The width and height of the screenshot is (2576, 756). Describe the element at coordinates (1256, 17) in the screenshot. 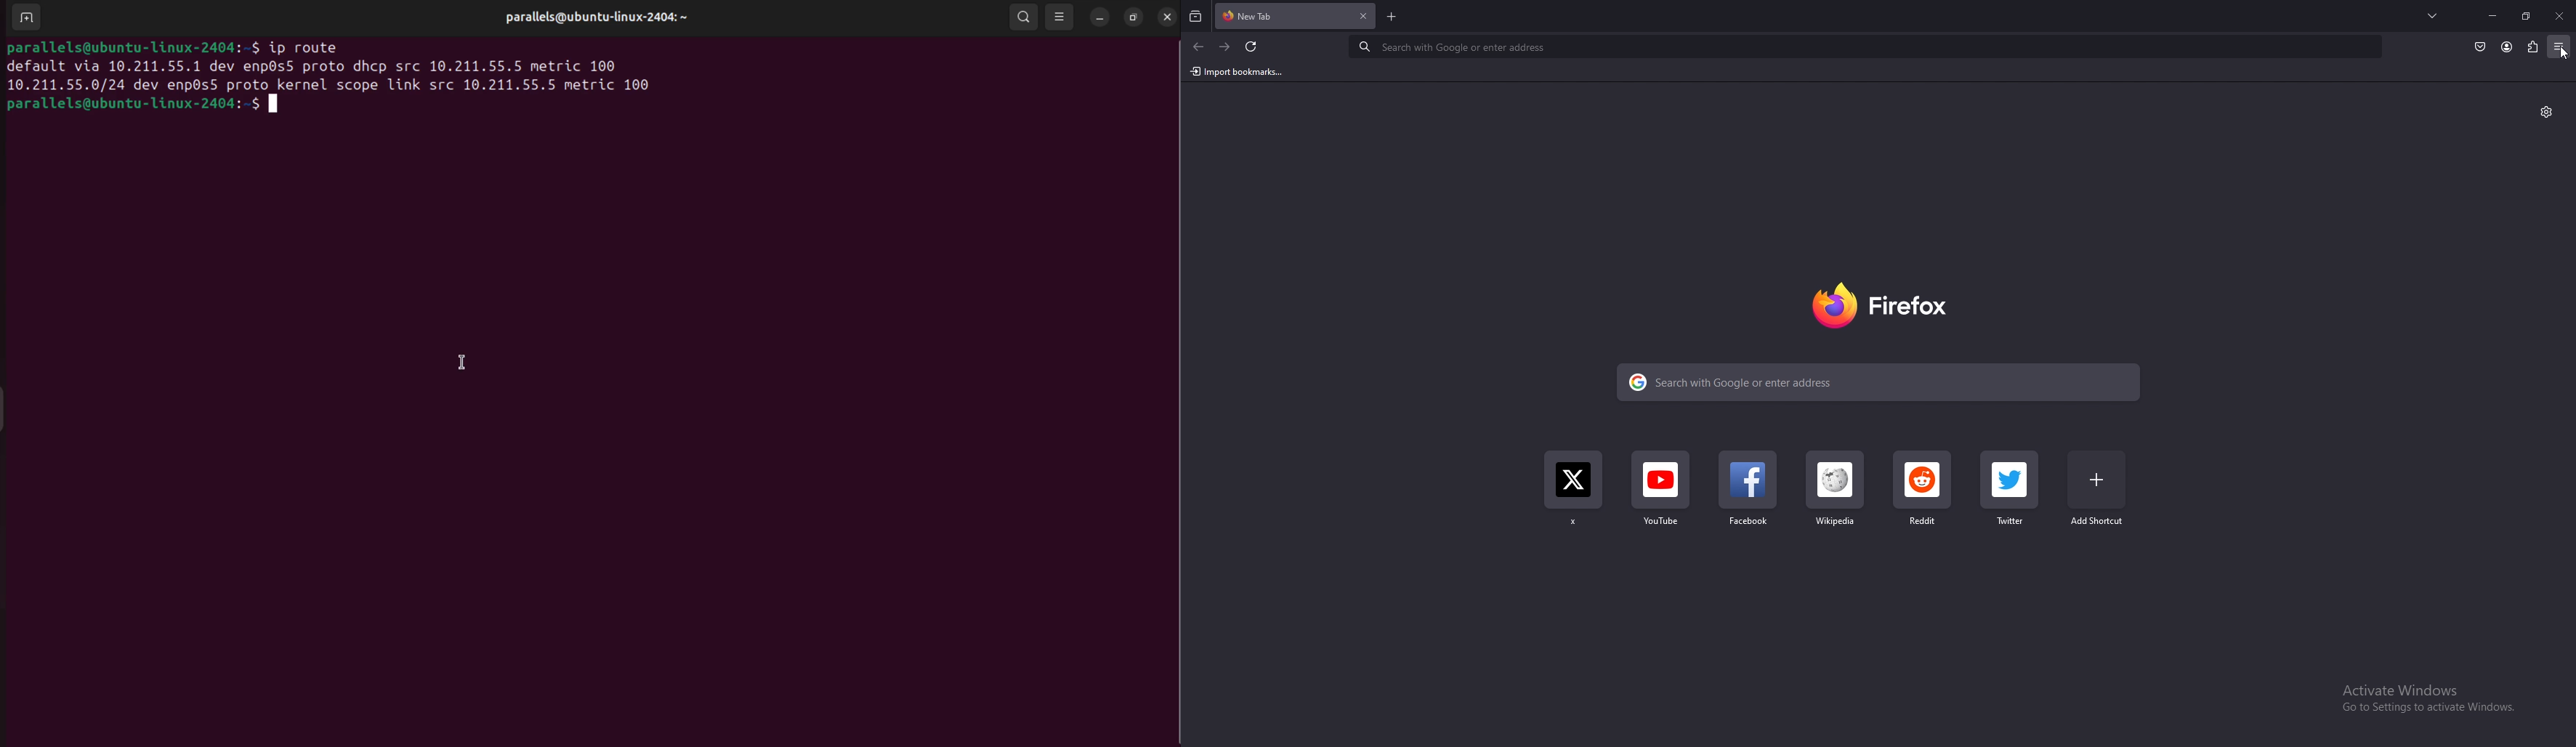

I see `tab` at that location.